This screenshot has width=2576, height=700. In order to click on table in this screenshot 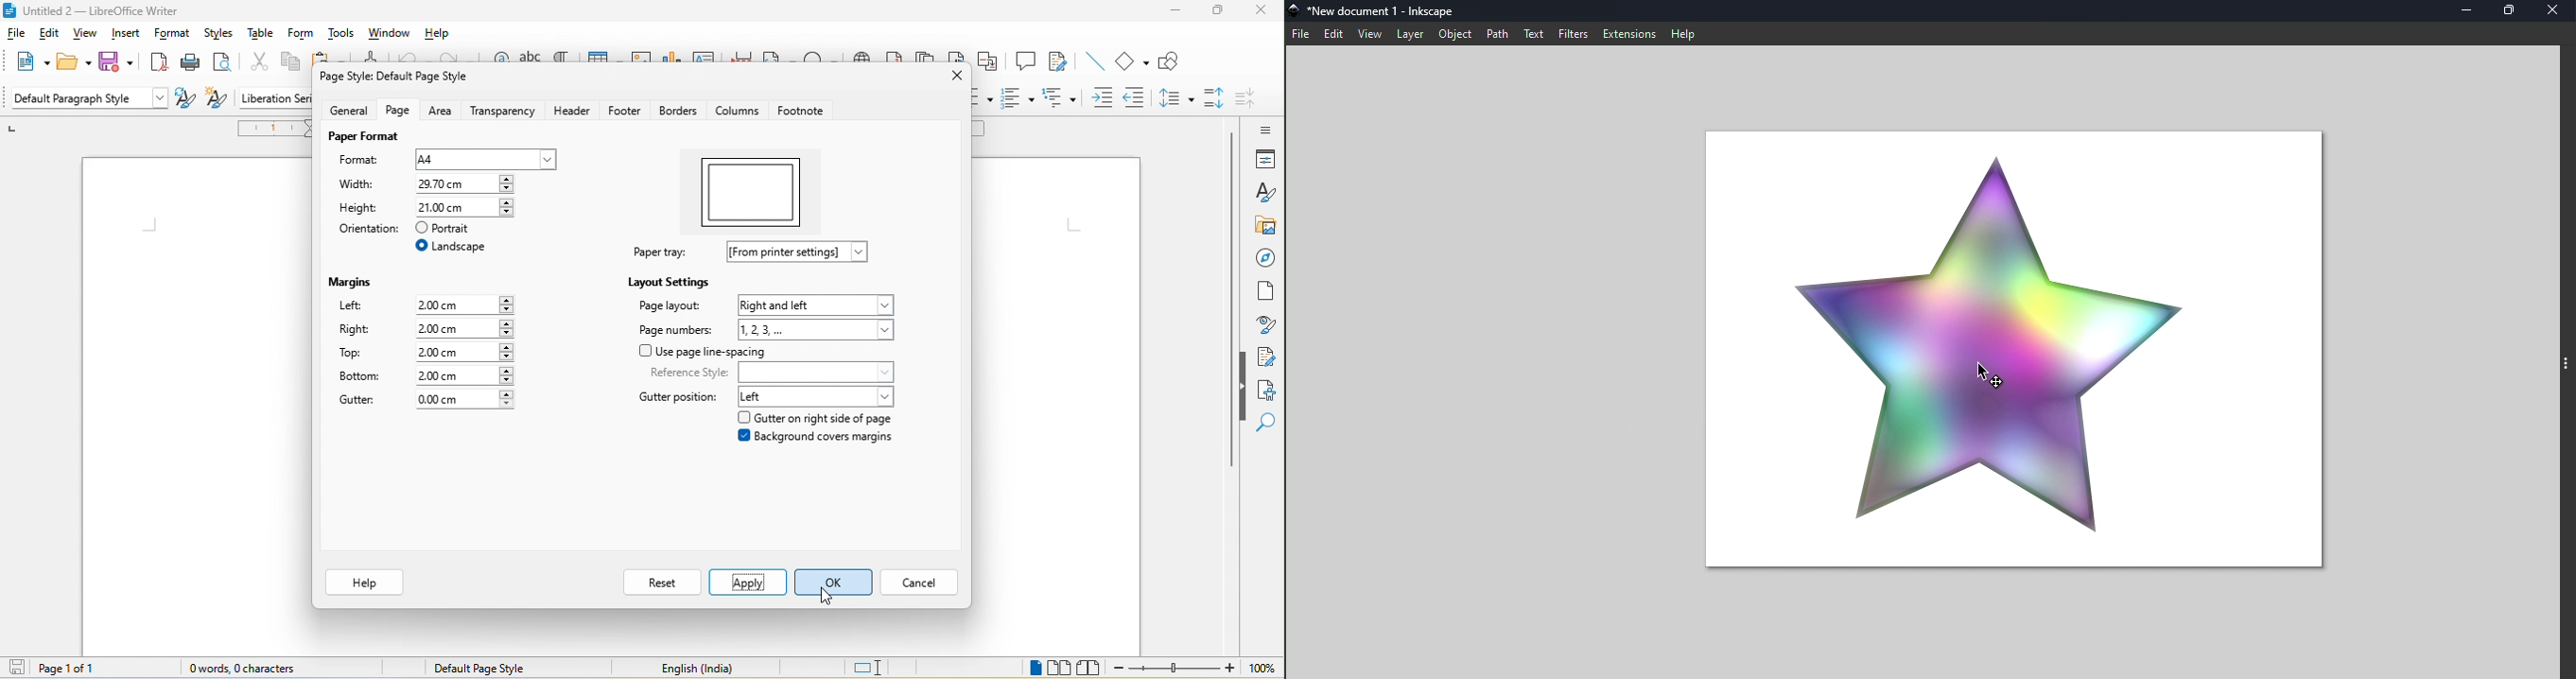, I will do `click(263, 38)`.